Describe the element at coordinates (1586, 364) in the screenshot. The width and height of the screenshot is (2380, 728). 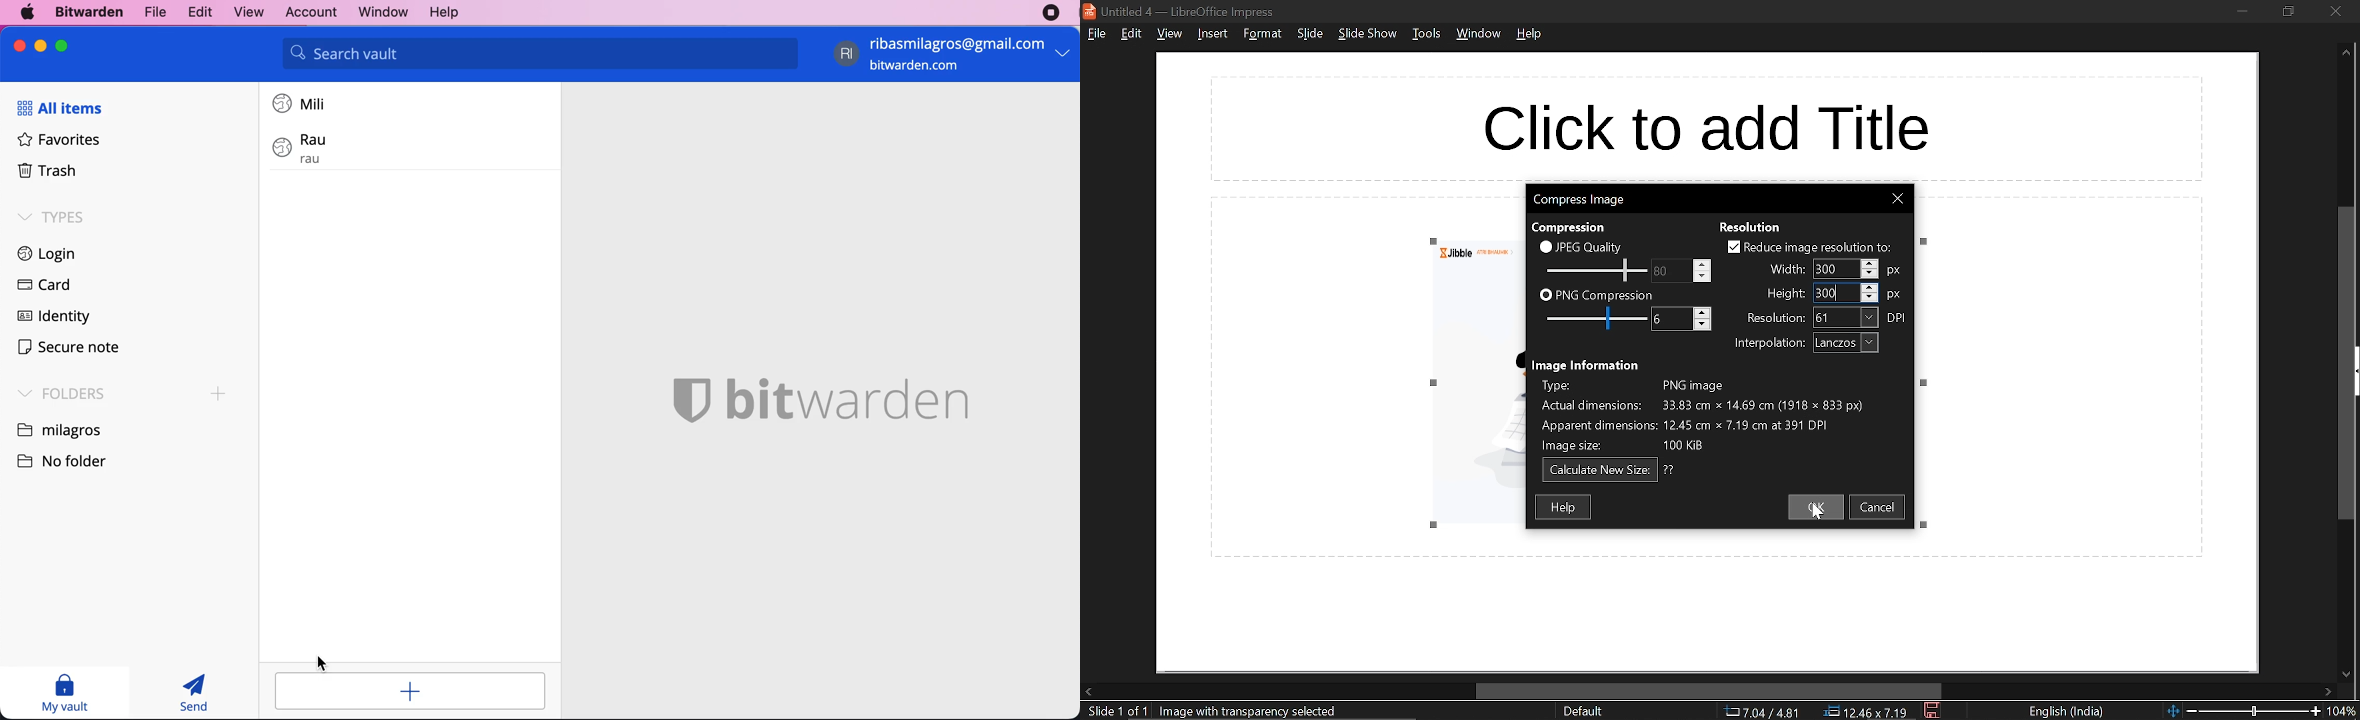
I see `text` at that location.